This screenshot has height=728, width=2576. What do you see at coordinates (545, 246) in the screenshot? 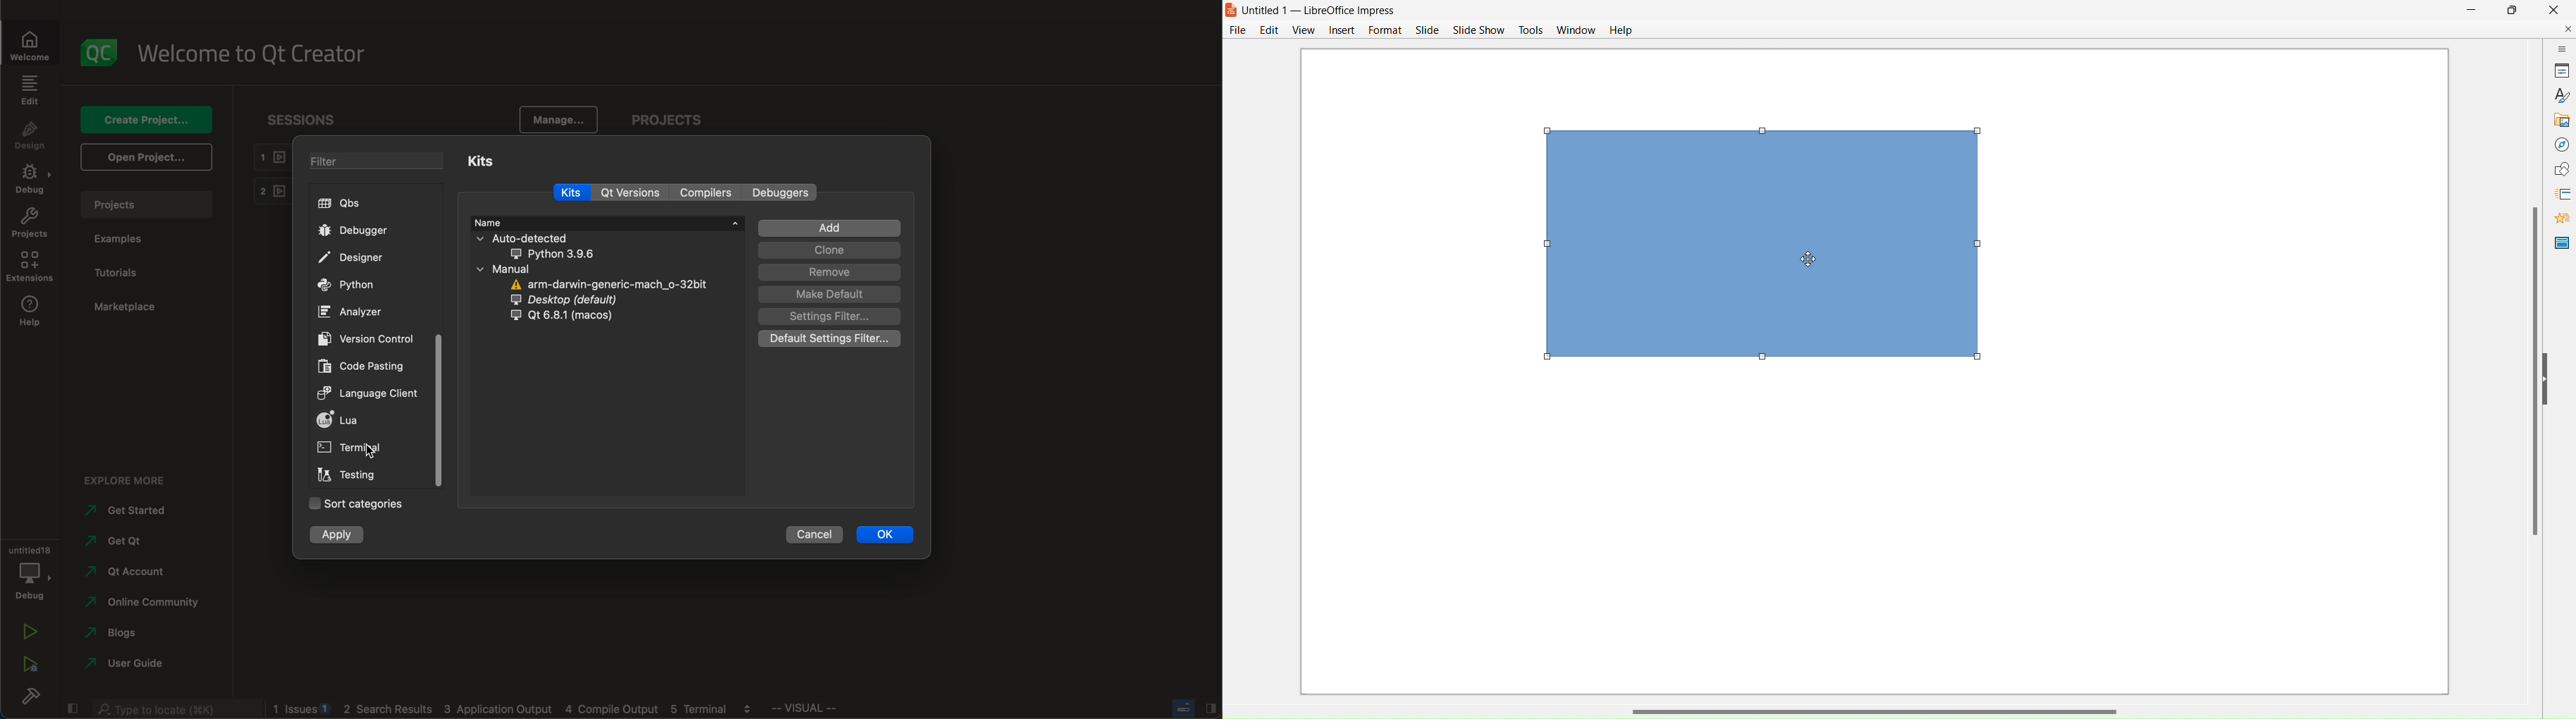
I see `auto detected` at bounding box center [545, 246].